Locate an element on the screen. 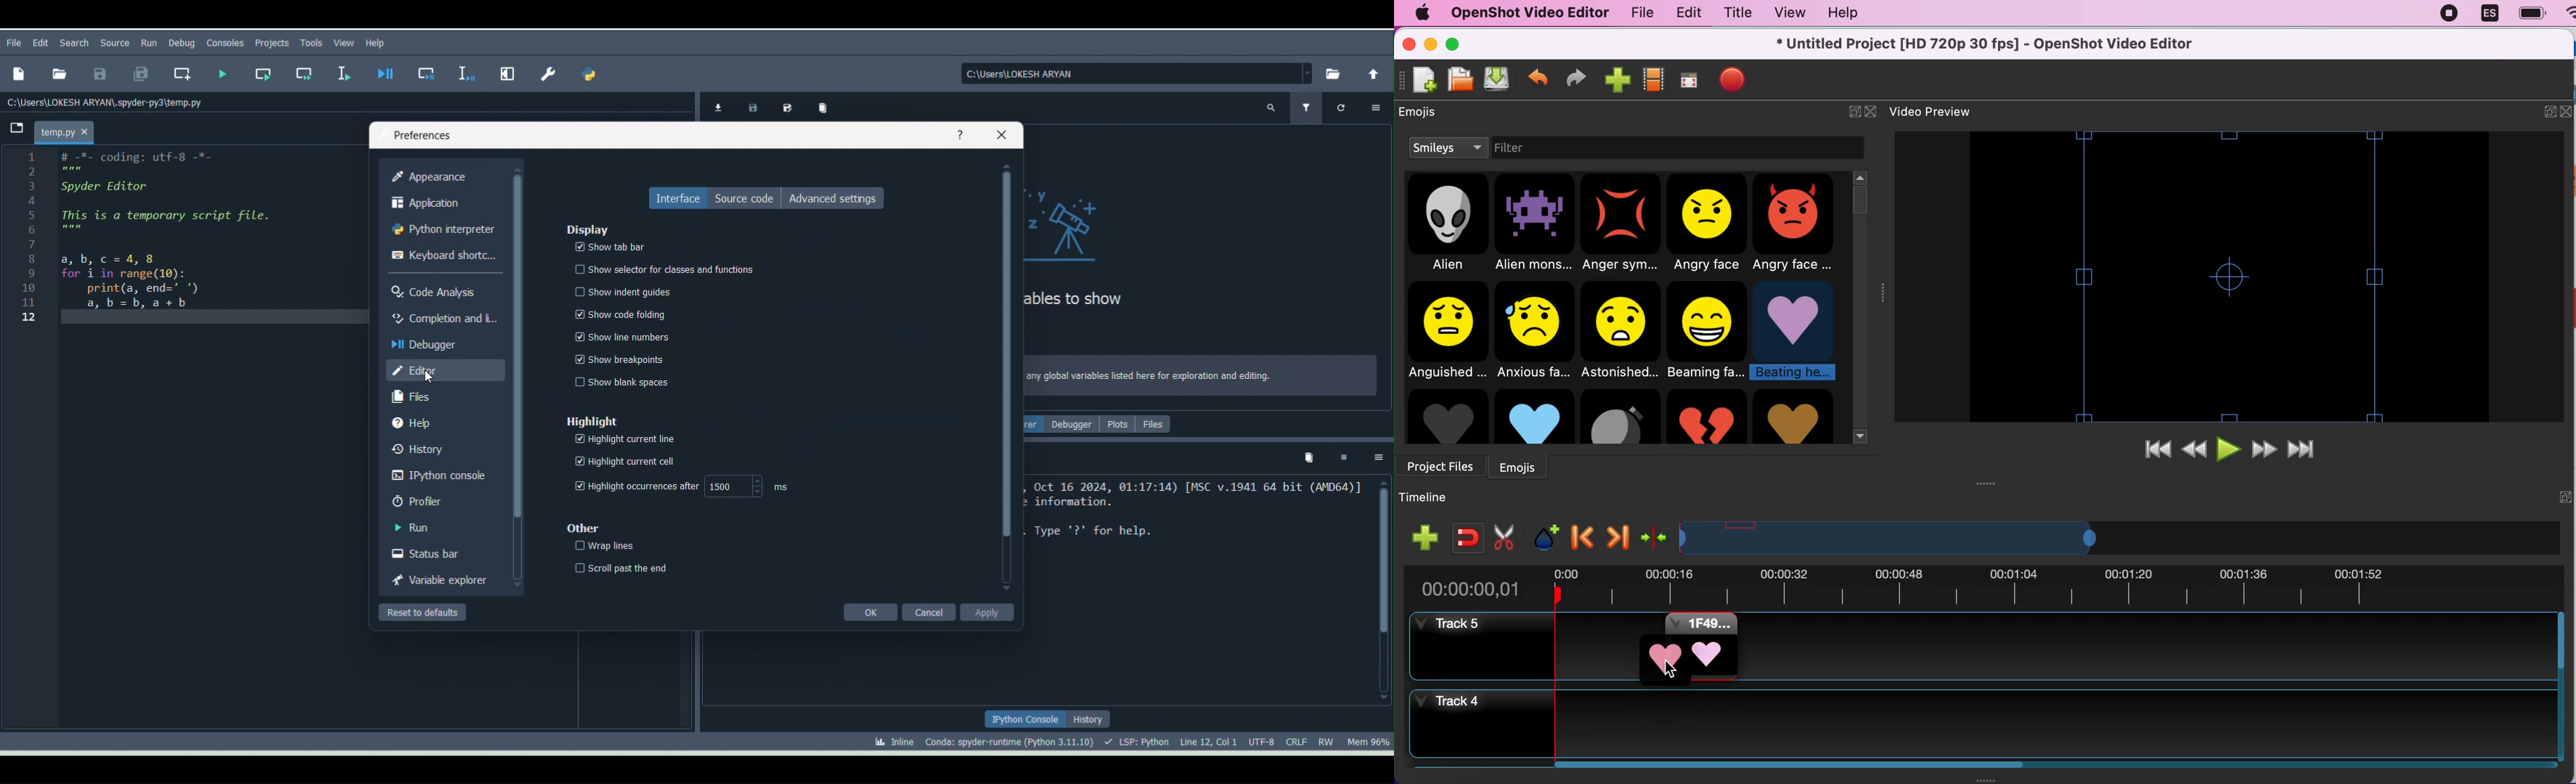  Close is located at coordinates (1000, 136).